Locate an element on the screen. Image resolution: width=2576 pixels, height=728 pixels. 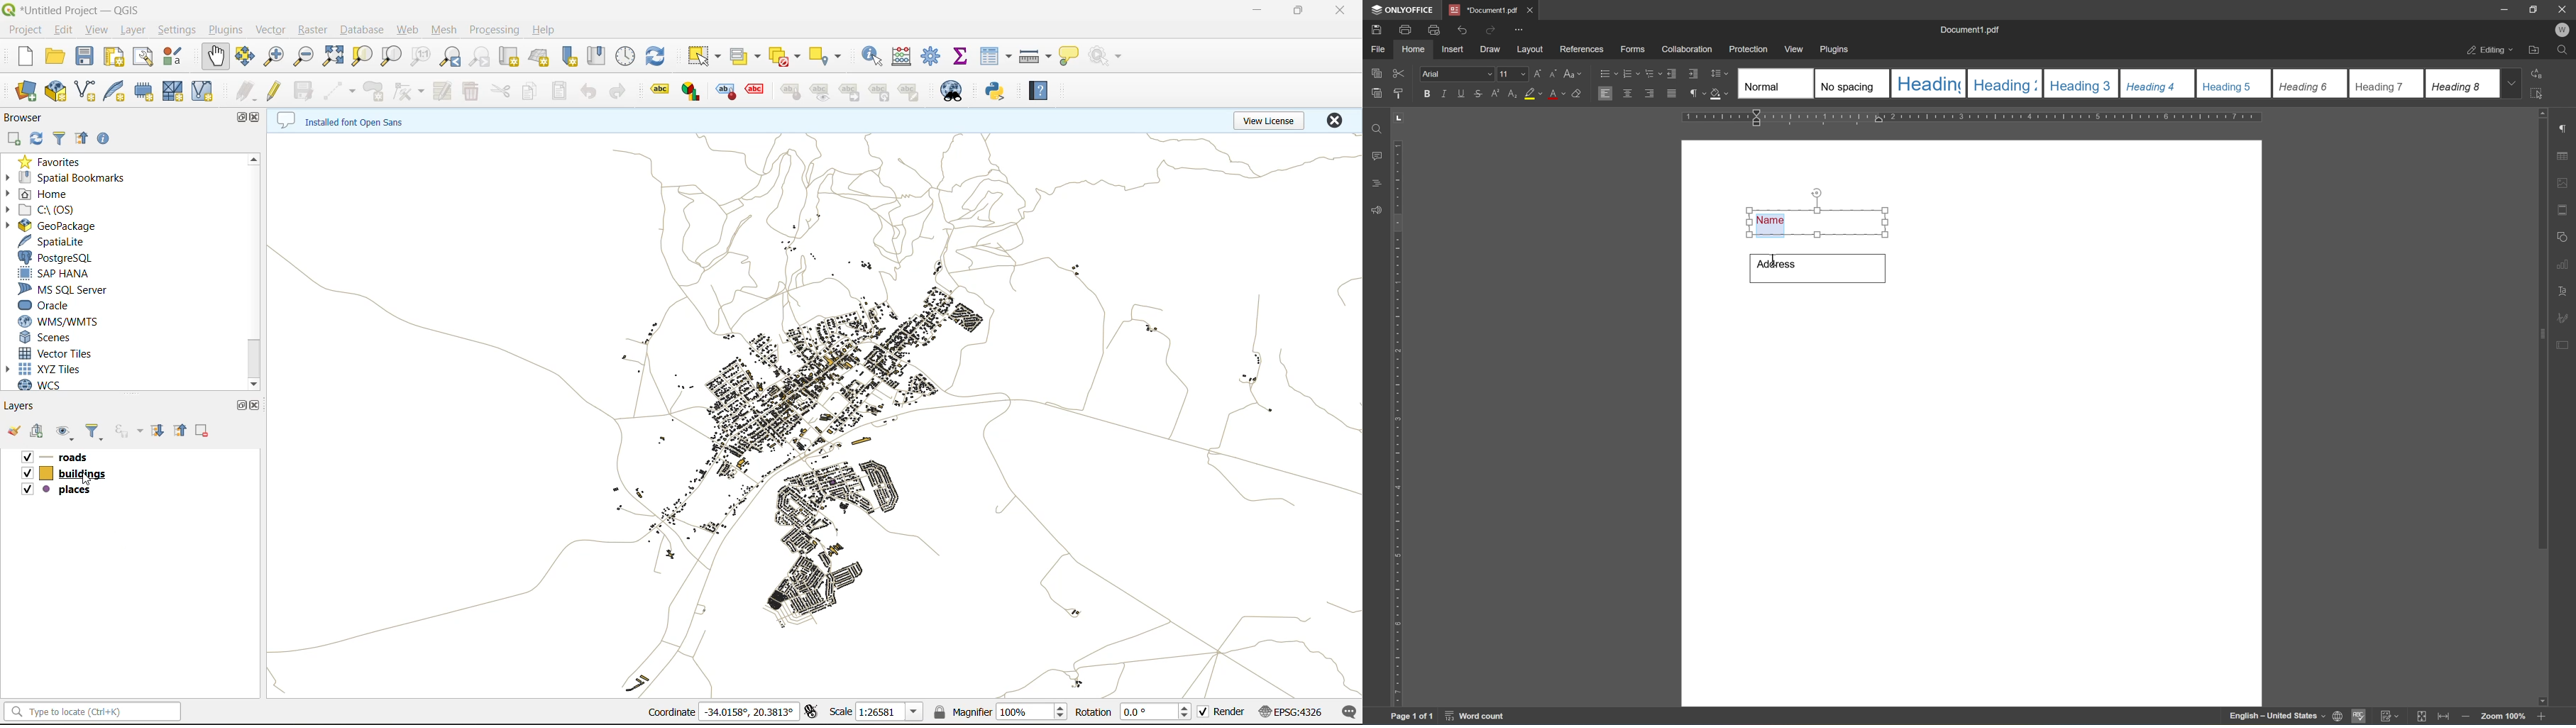
cut is located at coordinates (1401, 72).